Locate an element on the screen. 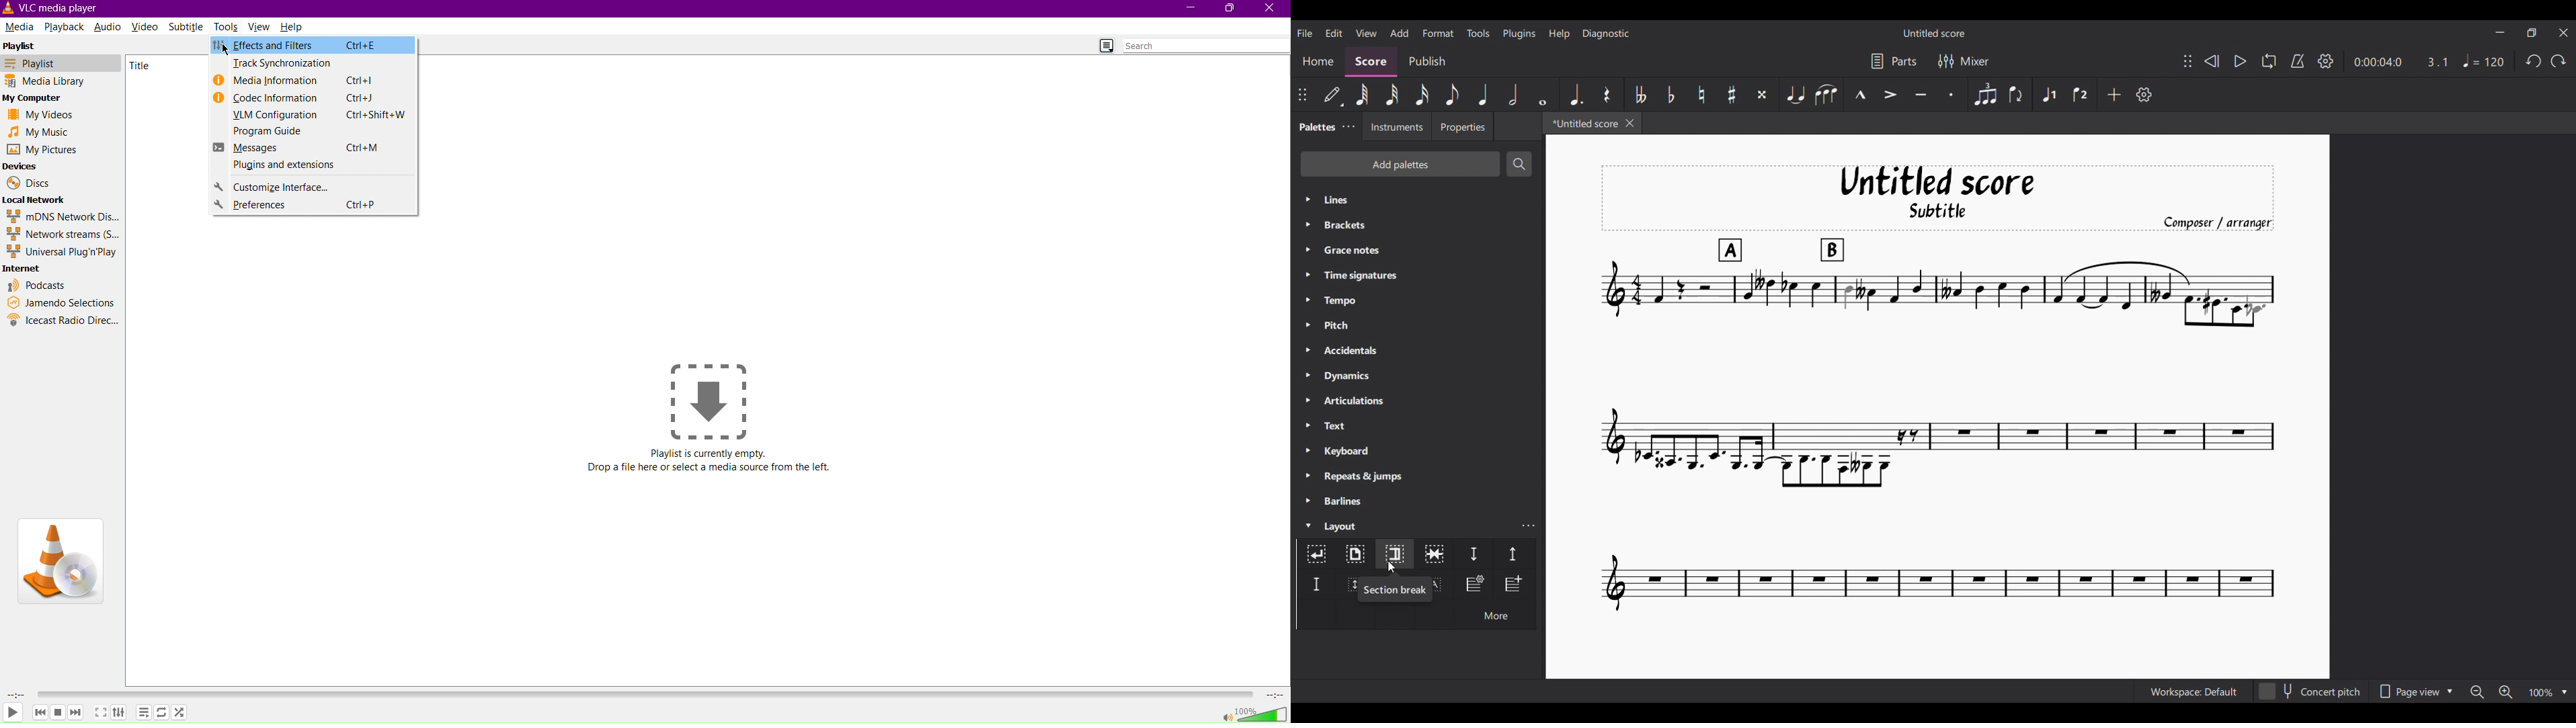 Image resolution: width=2576 pixels, height=728 pixels. Media Library is located at coordinates (61, 81).